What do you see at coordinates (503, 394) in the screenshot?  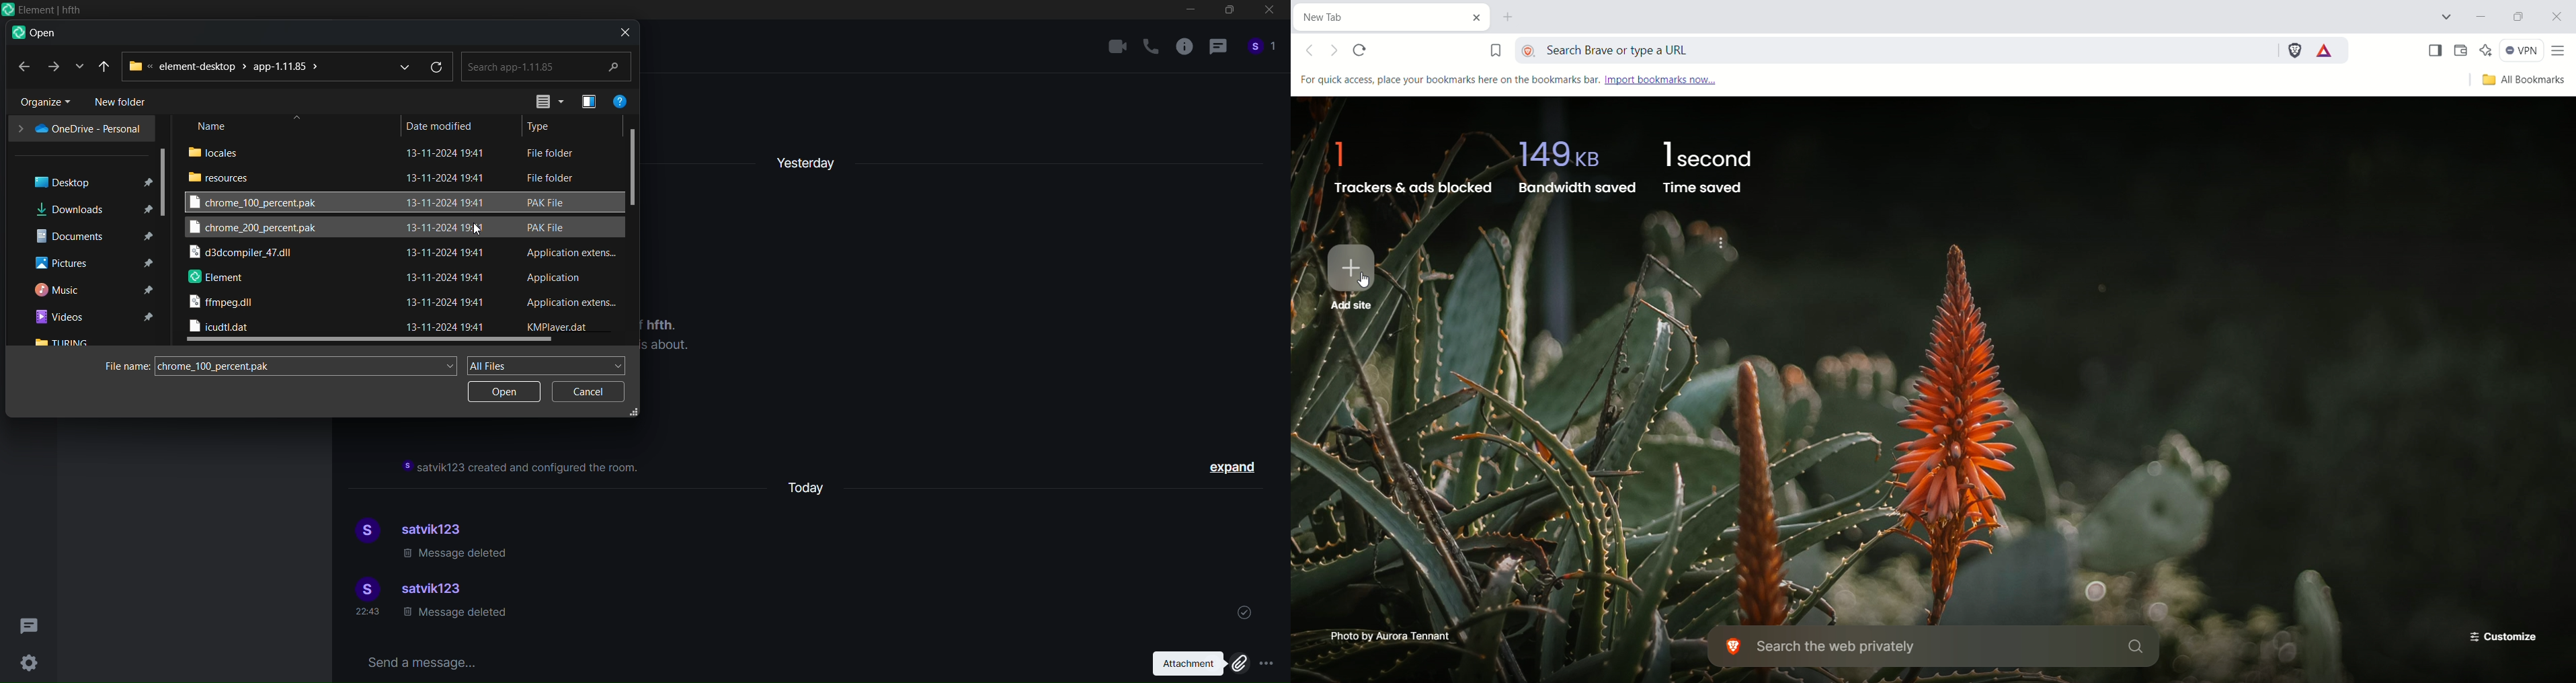 I see `open` at bounding box center [503, 394].